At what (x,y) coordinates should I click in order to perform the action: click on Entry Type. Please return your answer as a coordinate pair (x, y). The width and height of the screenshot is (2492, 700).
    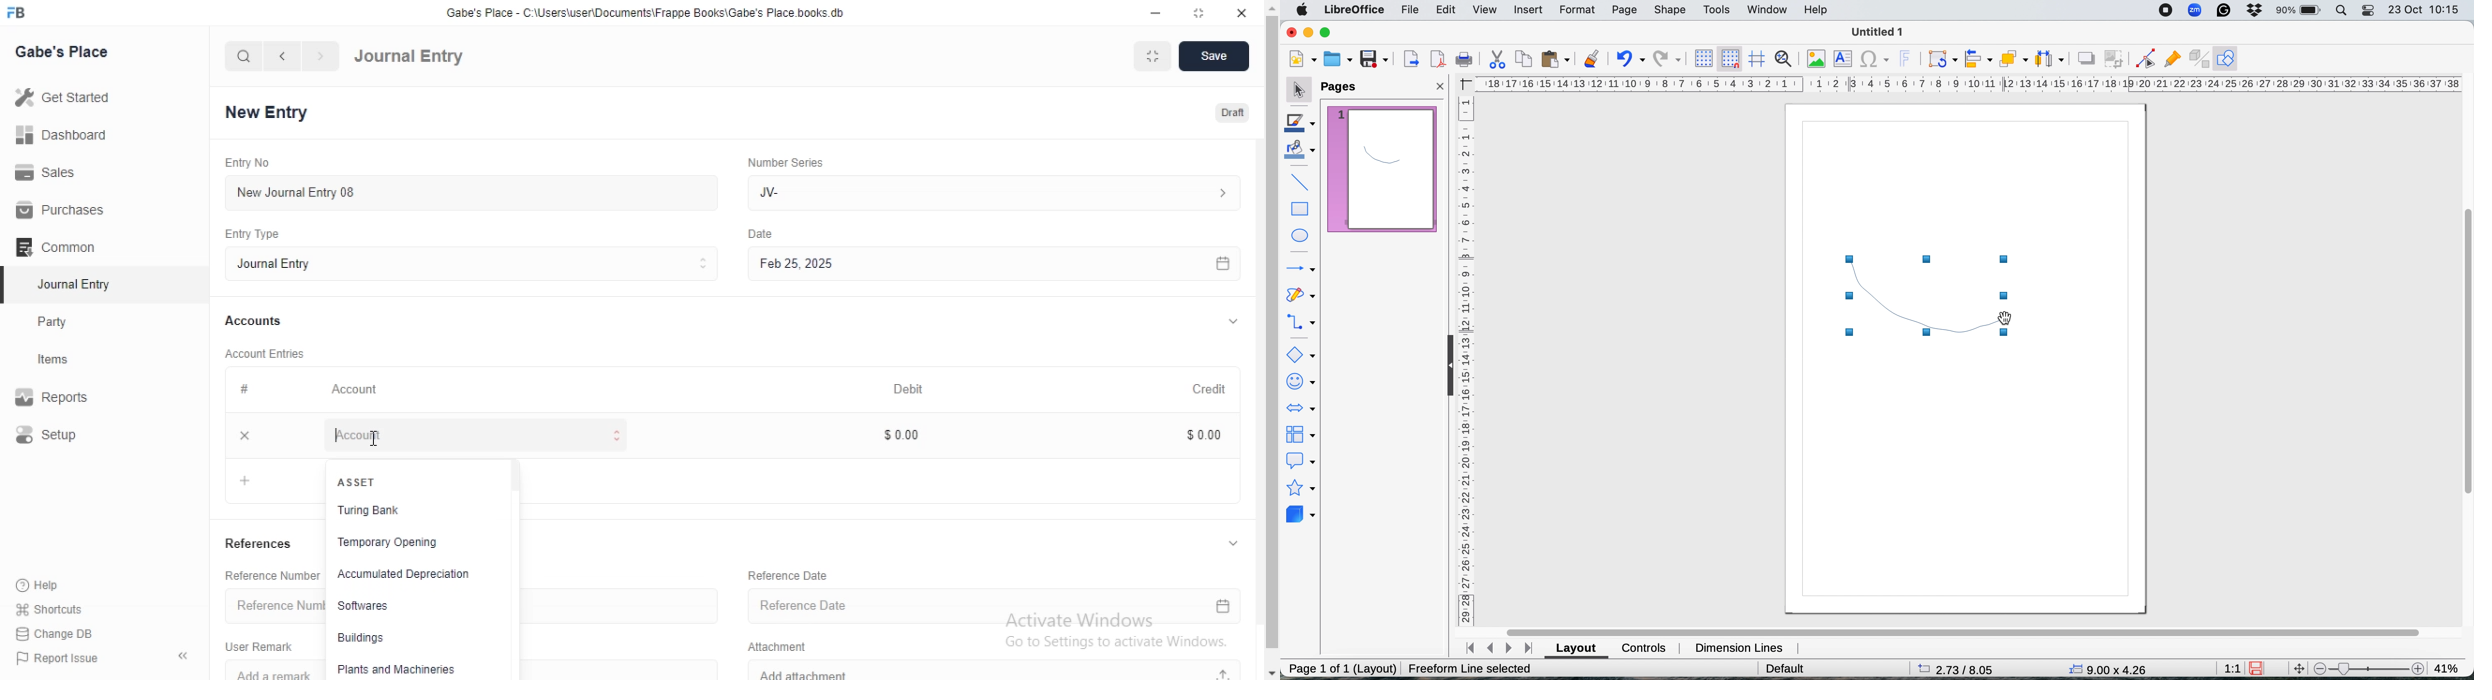
    Looking at the image, I should click on (250, 234).